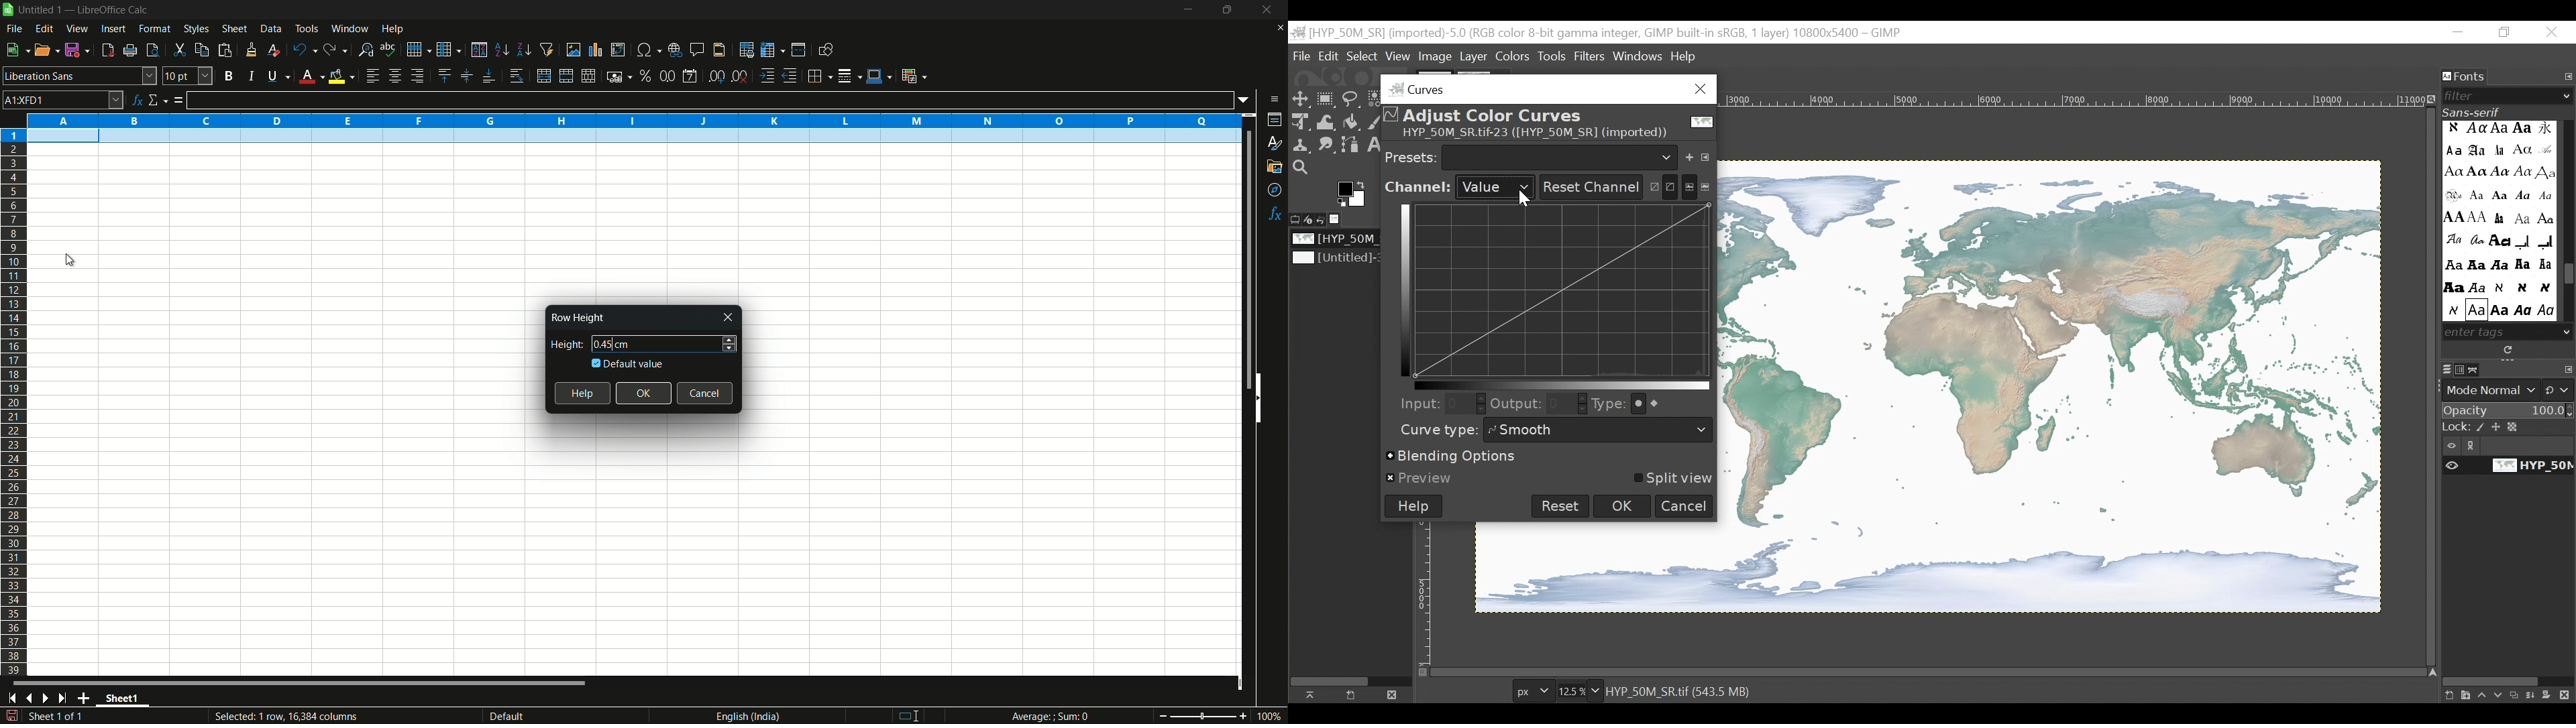 The image size is (2576, 728). What do you see at coordinates (767, 76) in the screenshot?
I see `increase indentation` at bounding box center [767, 76].